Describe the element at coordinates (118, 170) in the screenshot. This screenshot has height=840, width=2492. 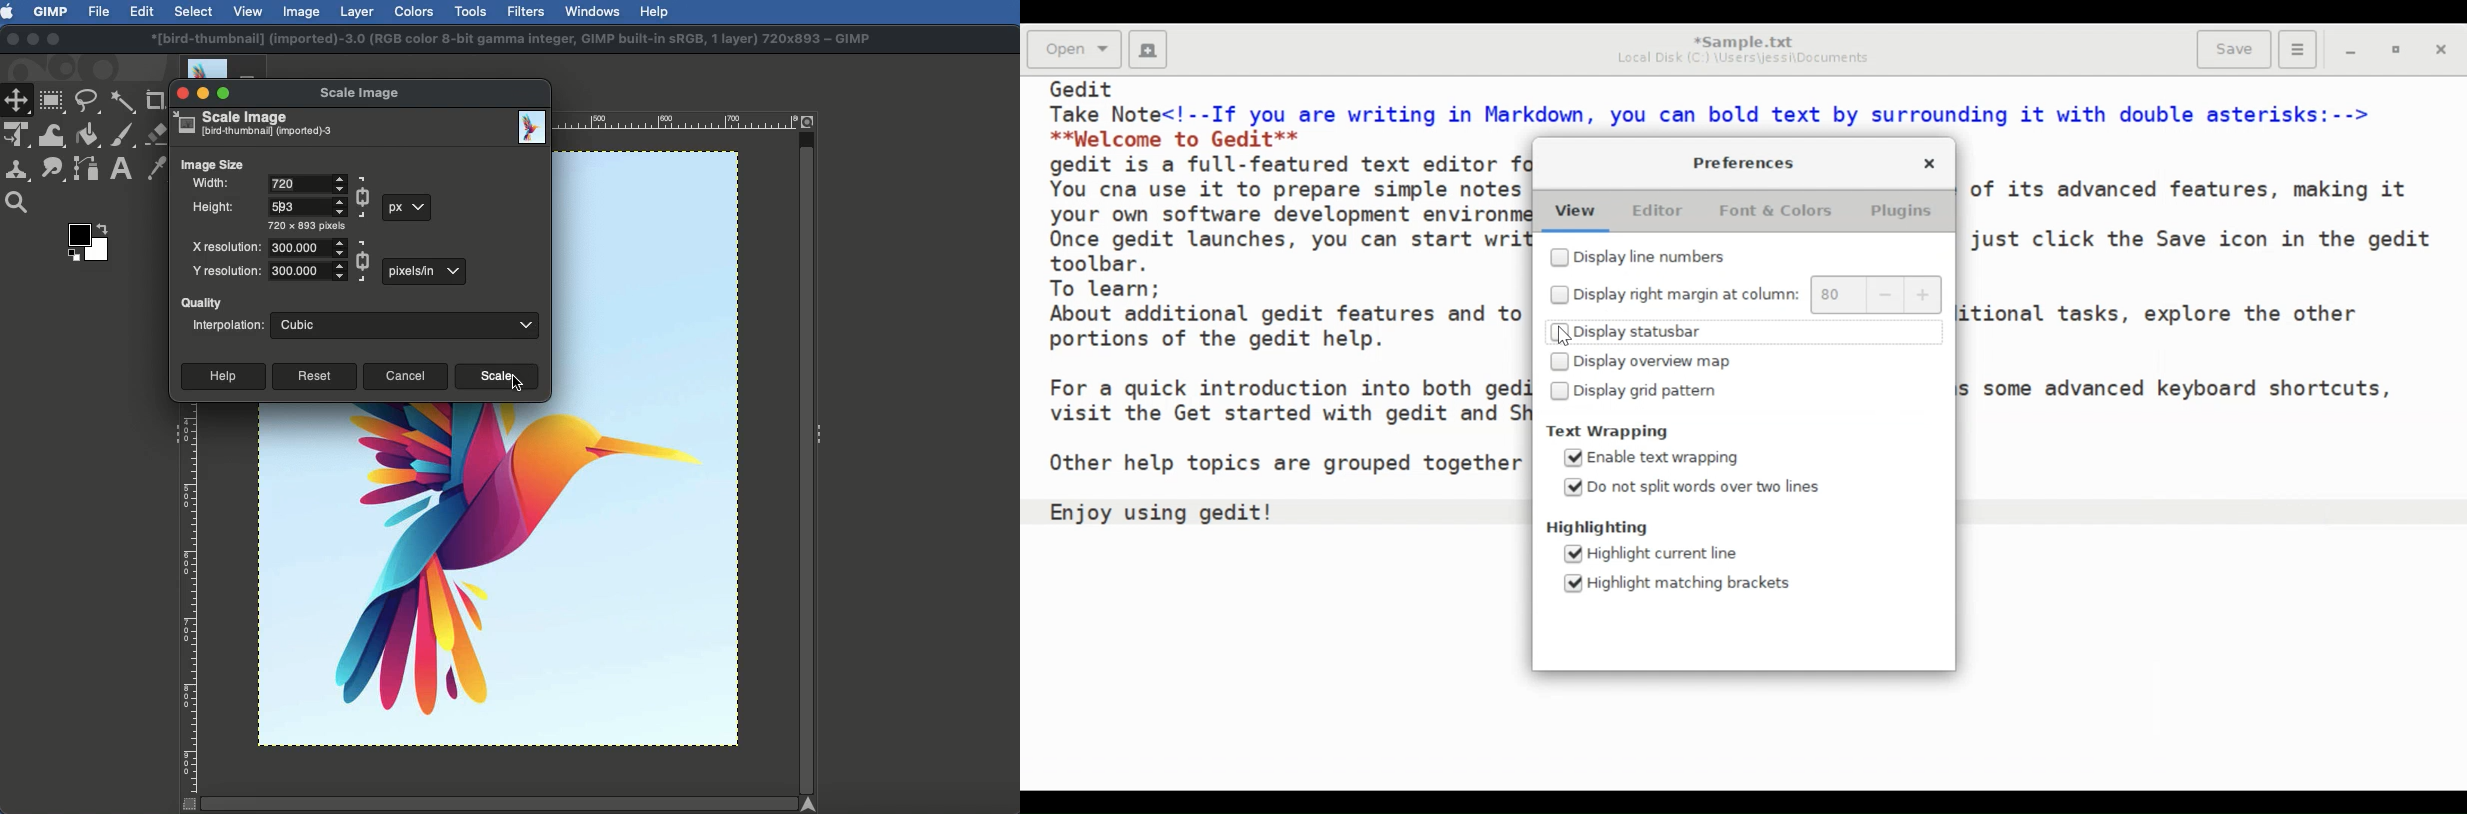
I see `Text` at that location.